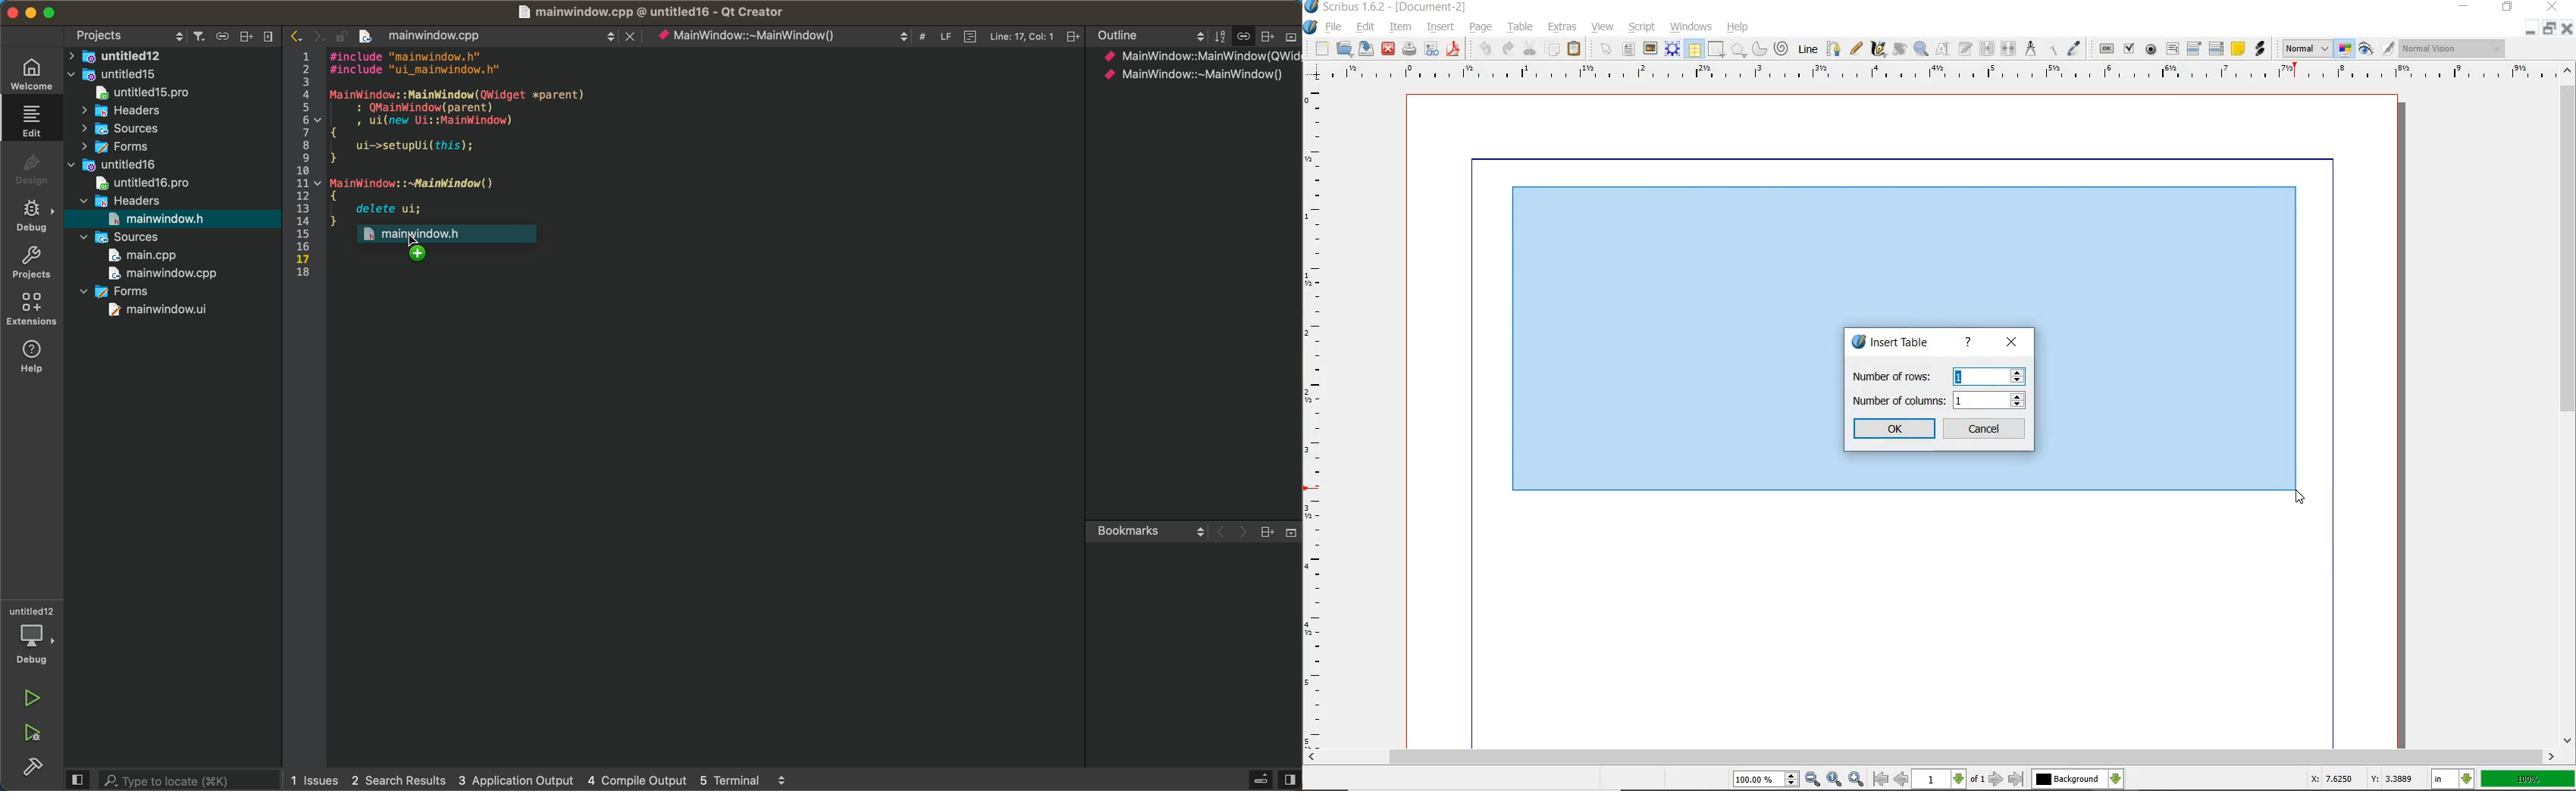 The image size is (2576, 812). Describe the element at coordinates (1335, 28) in the screenshot. I see `file` at that location.